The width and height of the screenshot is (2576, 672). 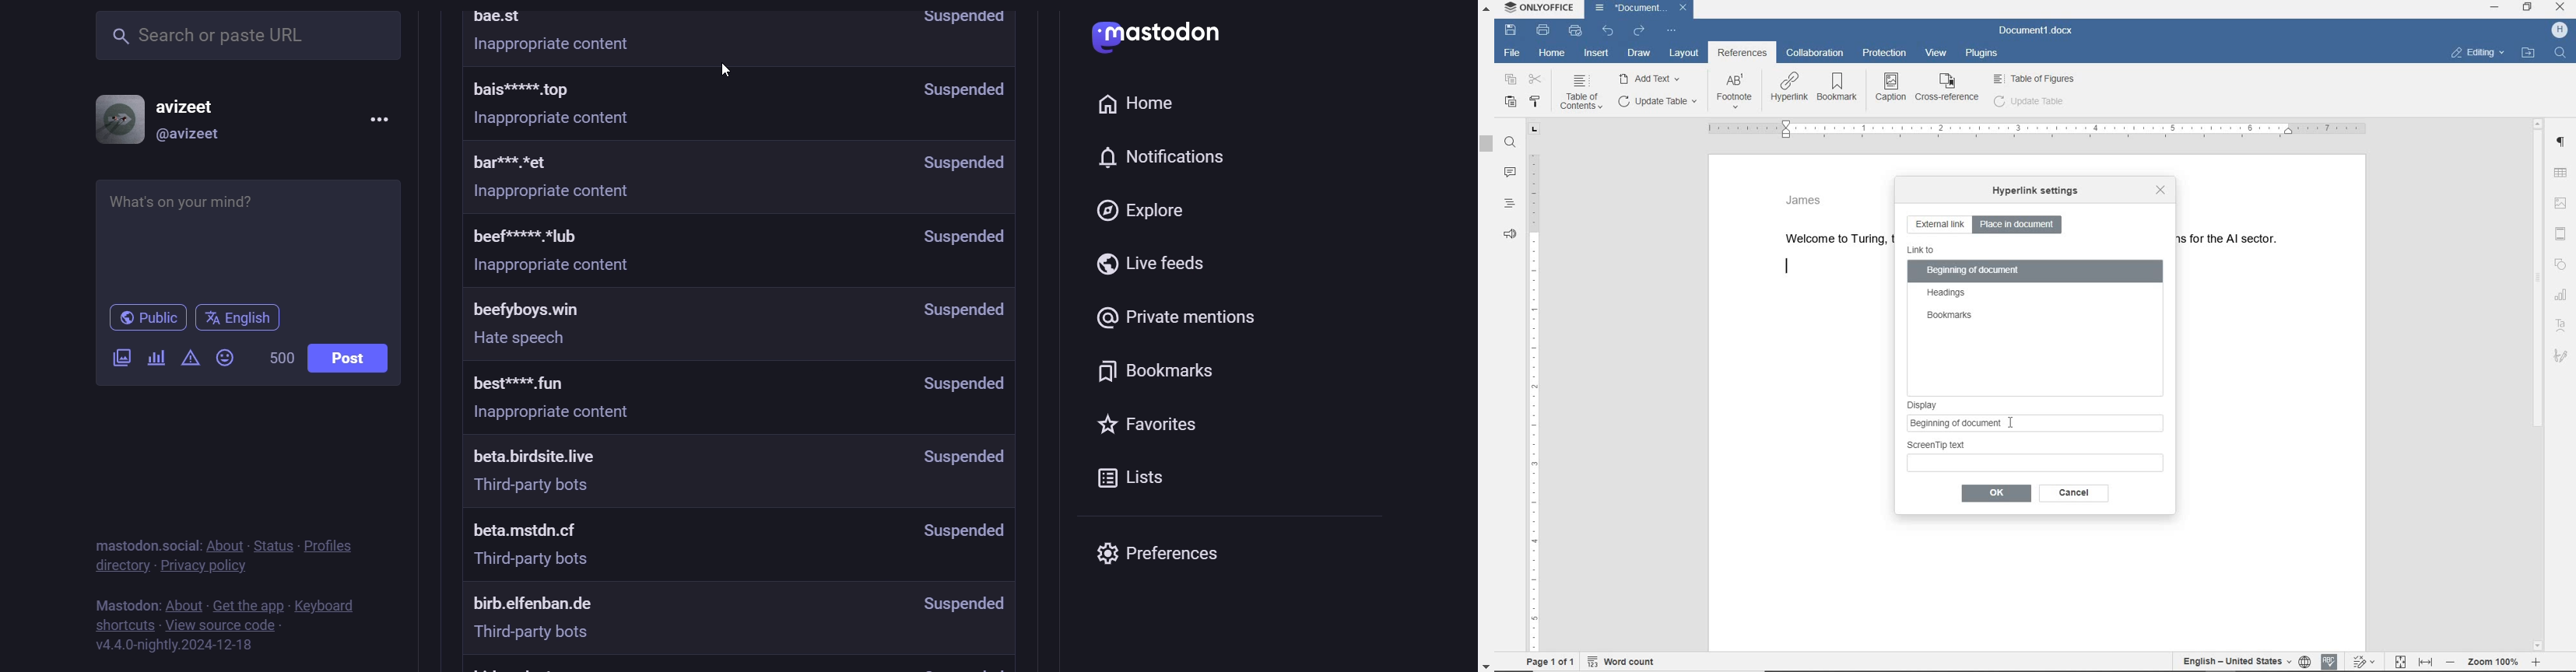 I want to click on bookmarks, so click(x=1148, y=374).